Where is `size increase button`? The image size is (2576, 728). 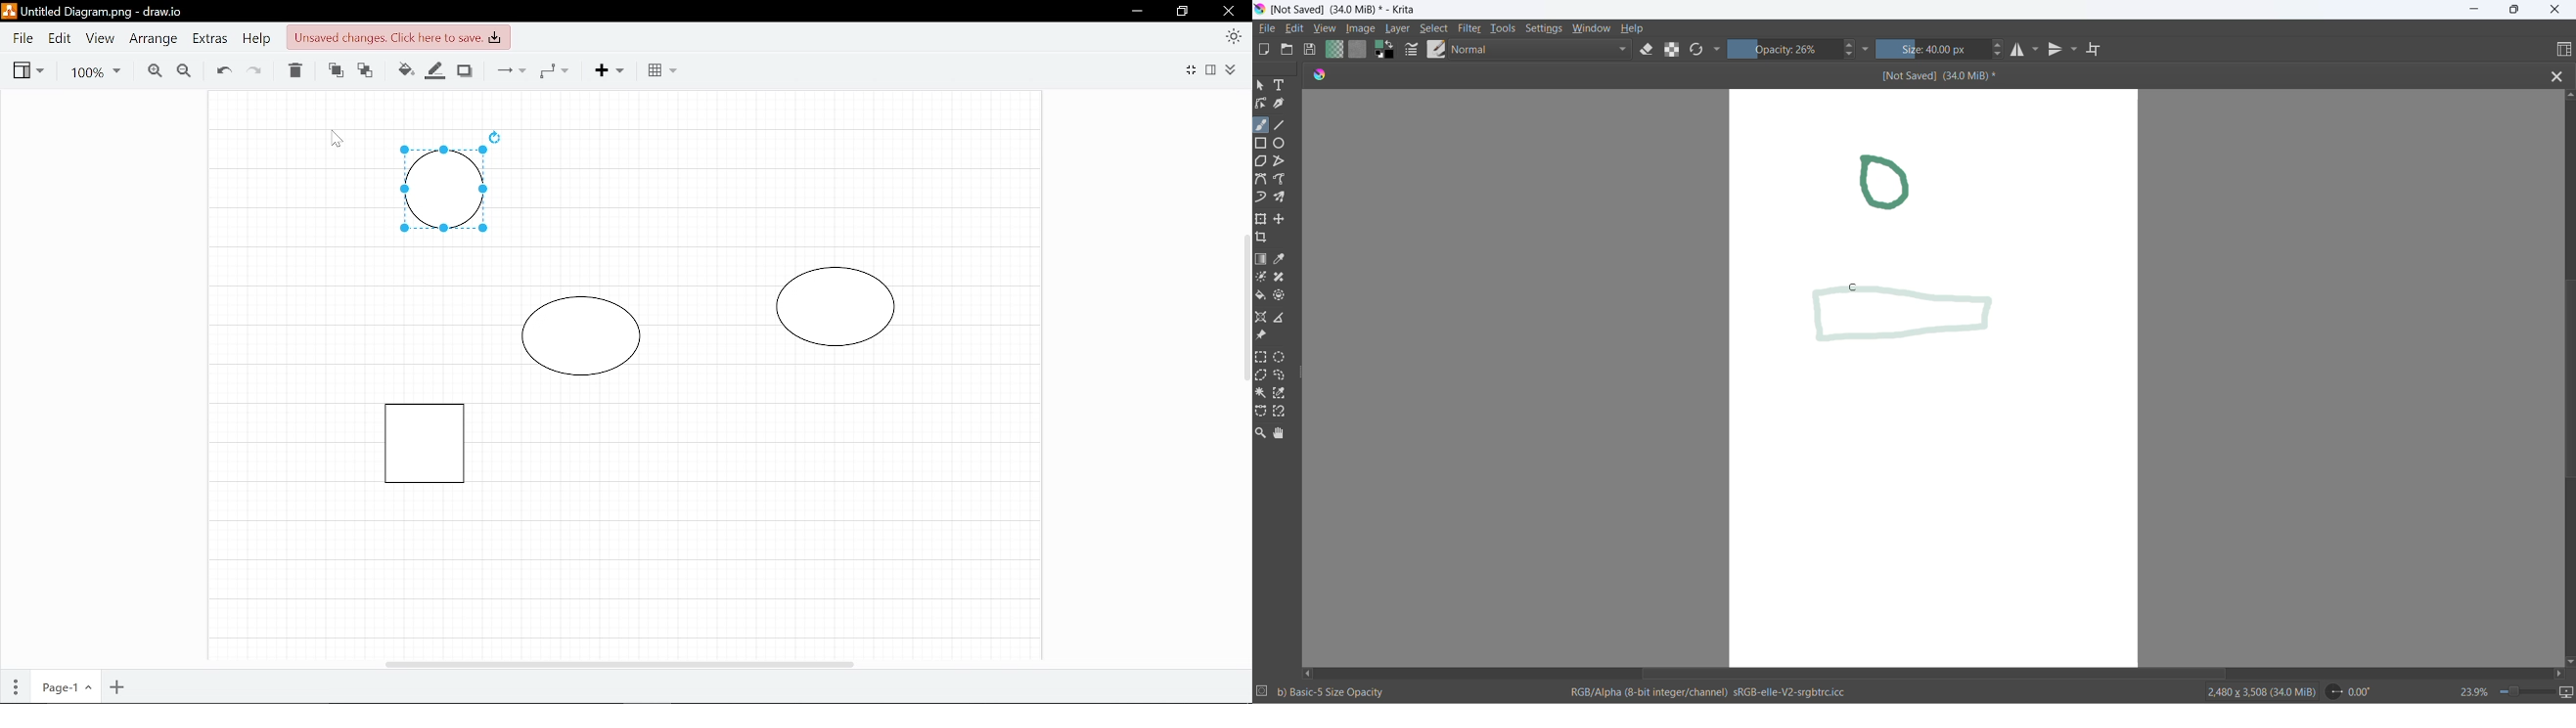
size increase button is located at coordinates (2001, 46).